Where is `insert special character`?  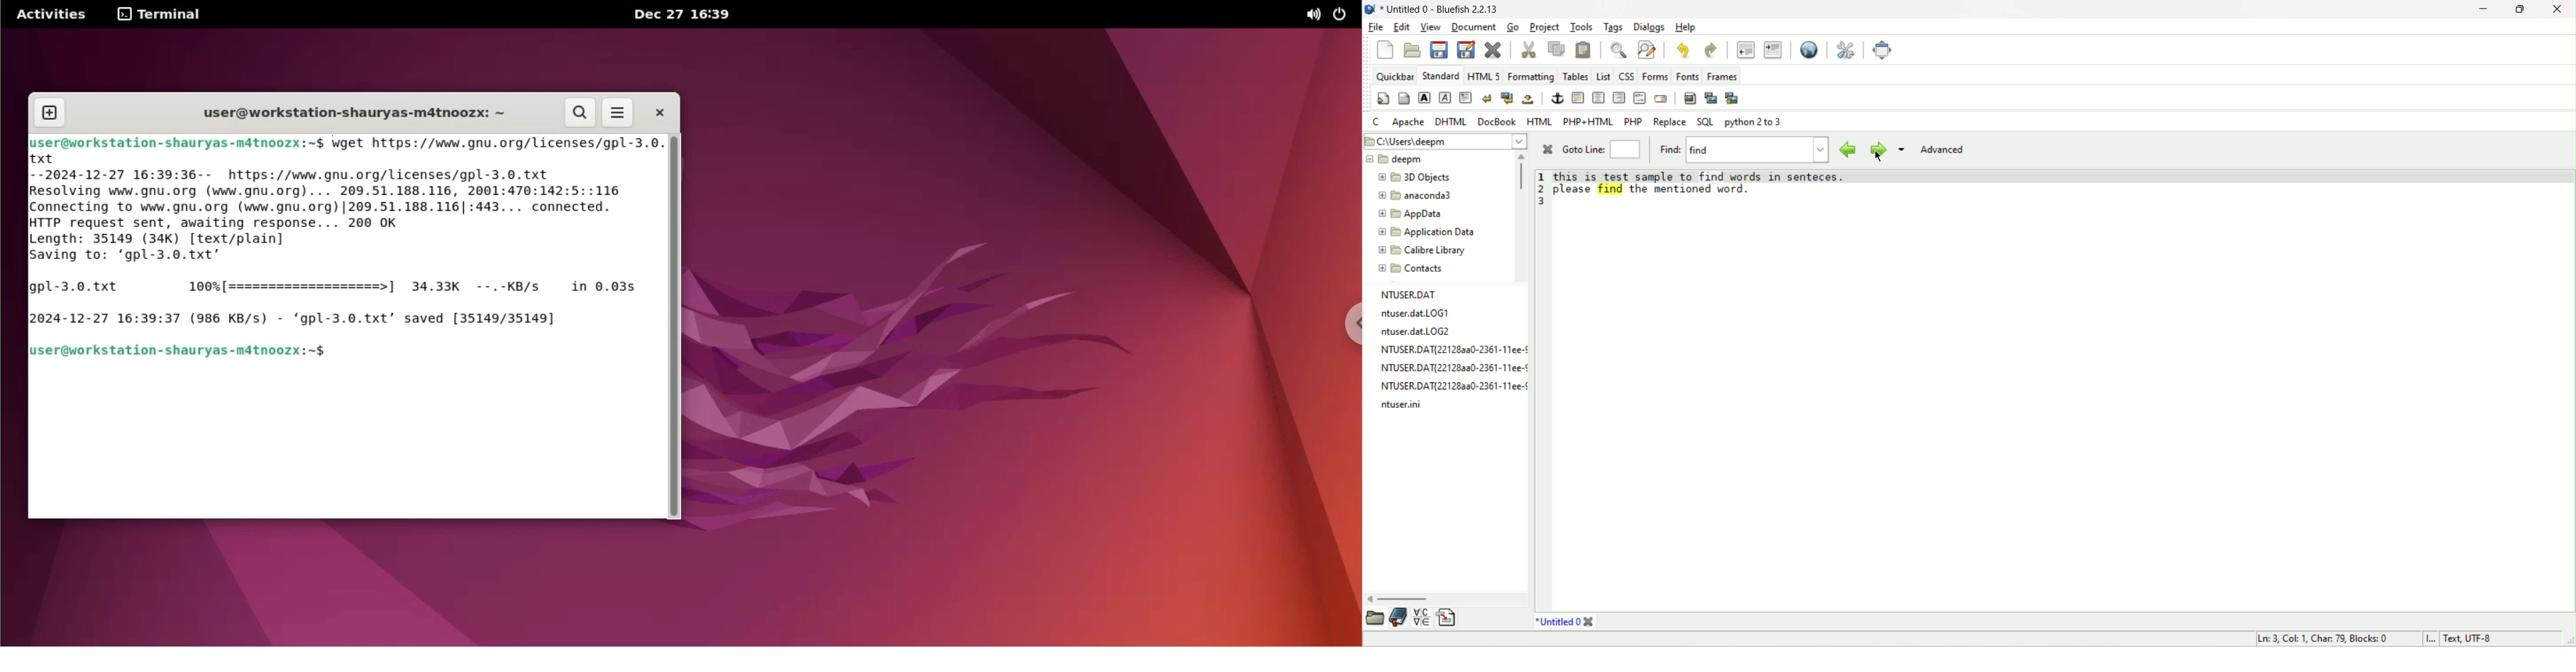 insert special character is located at coordinates (1420, 617).